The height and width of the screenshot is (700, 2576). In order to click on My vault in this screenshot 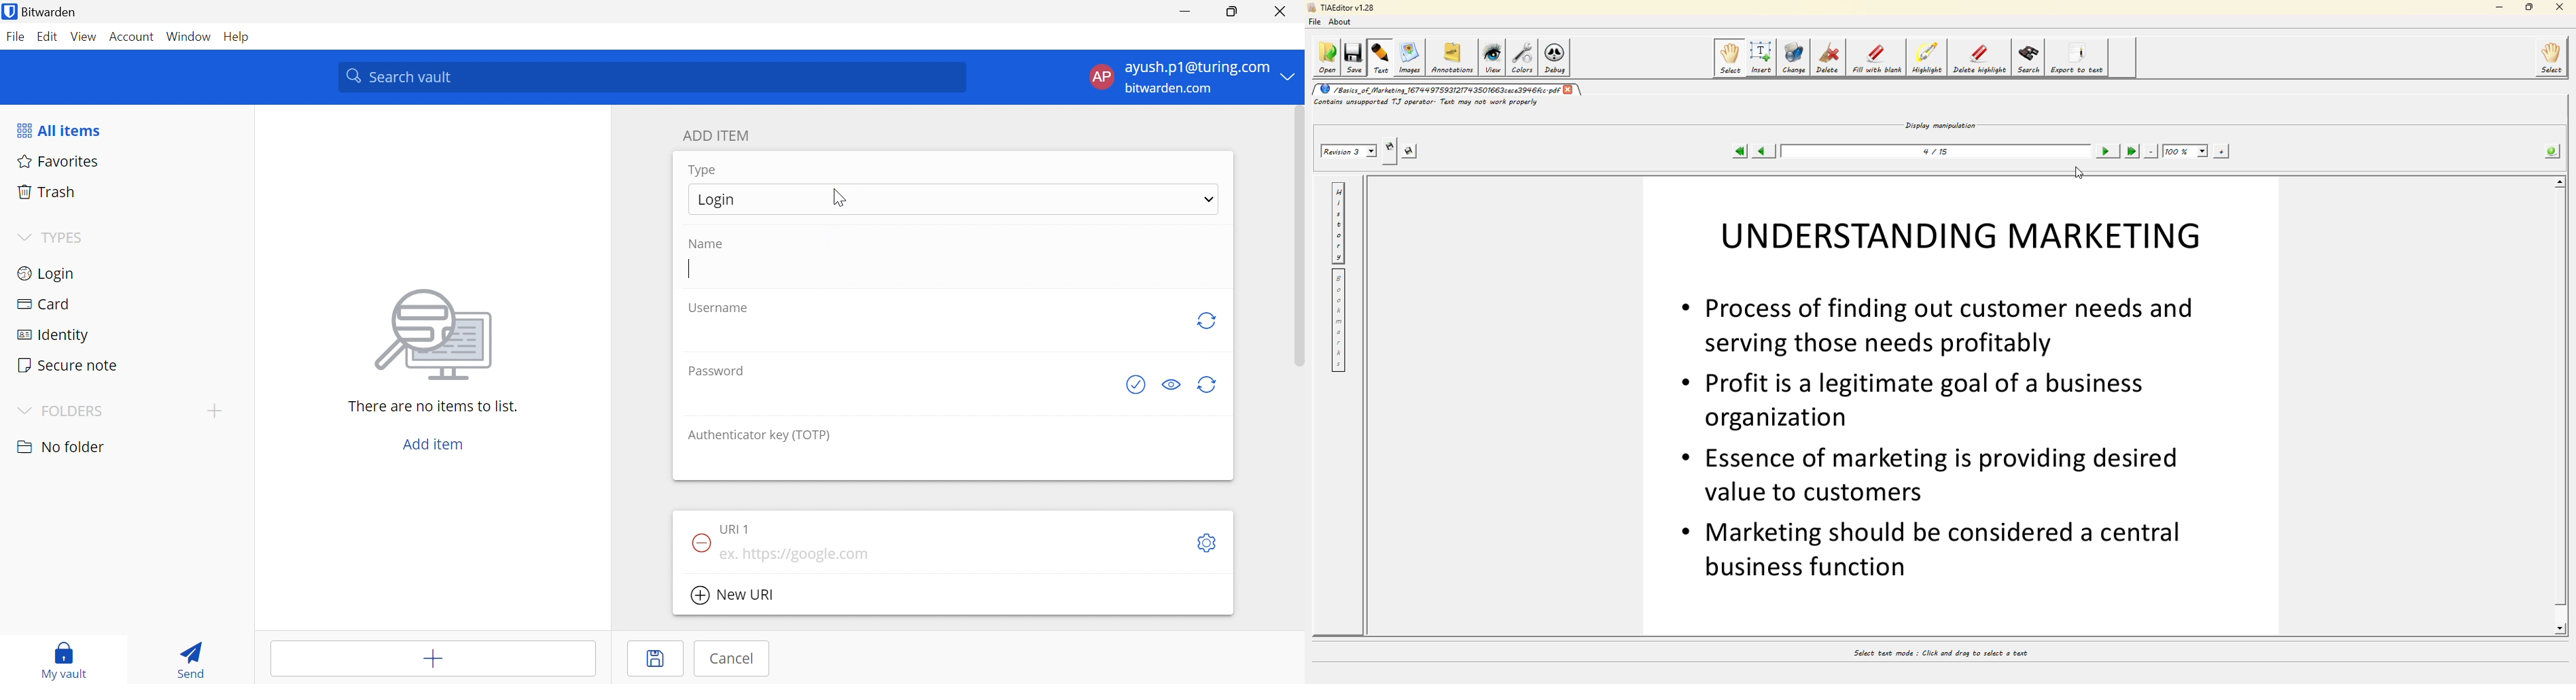, I will do `click(66, 660)`.